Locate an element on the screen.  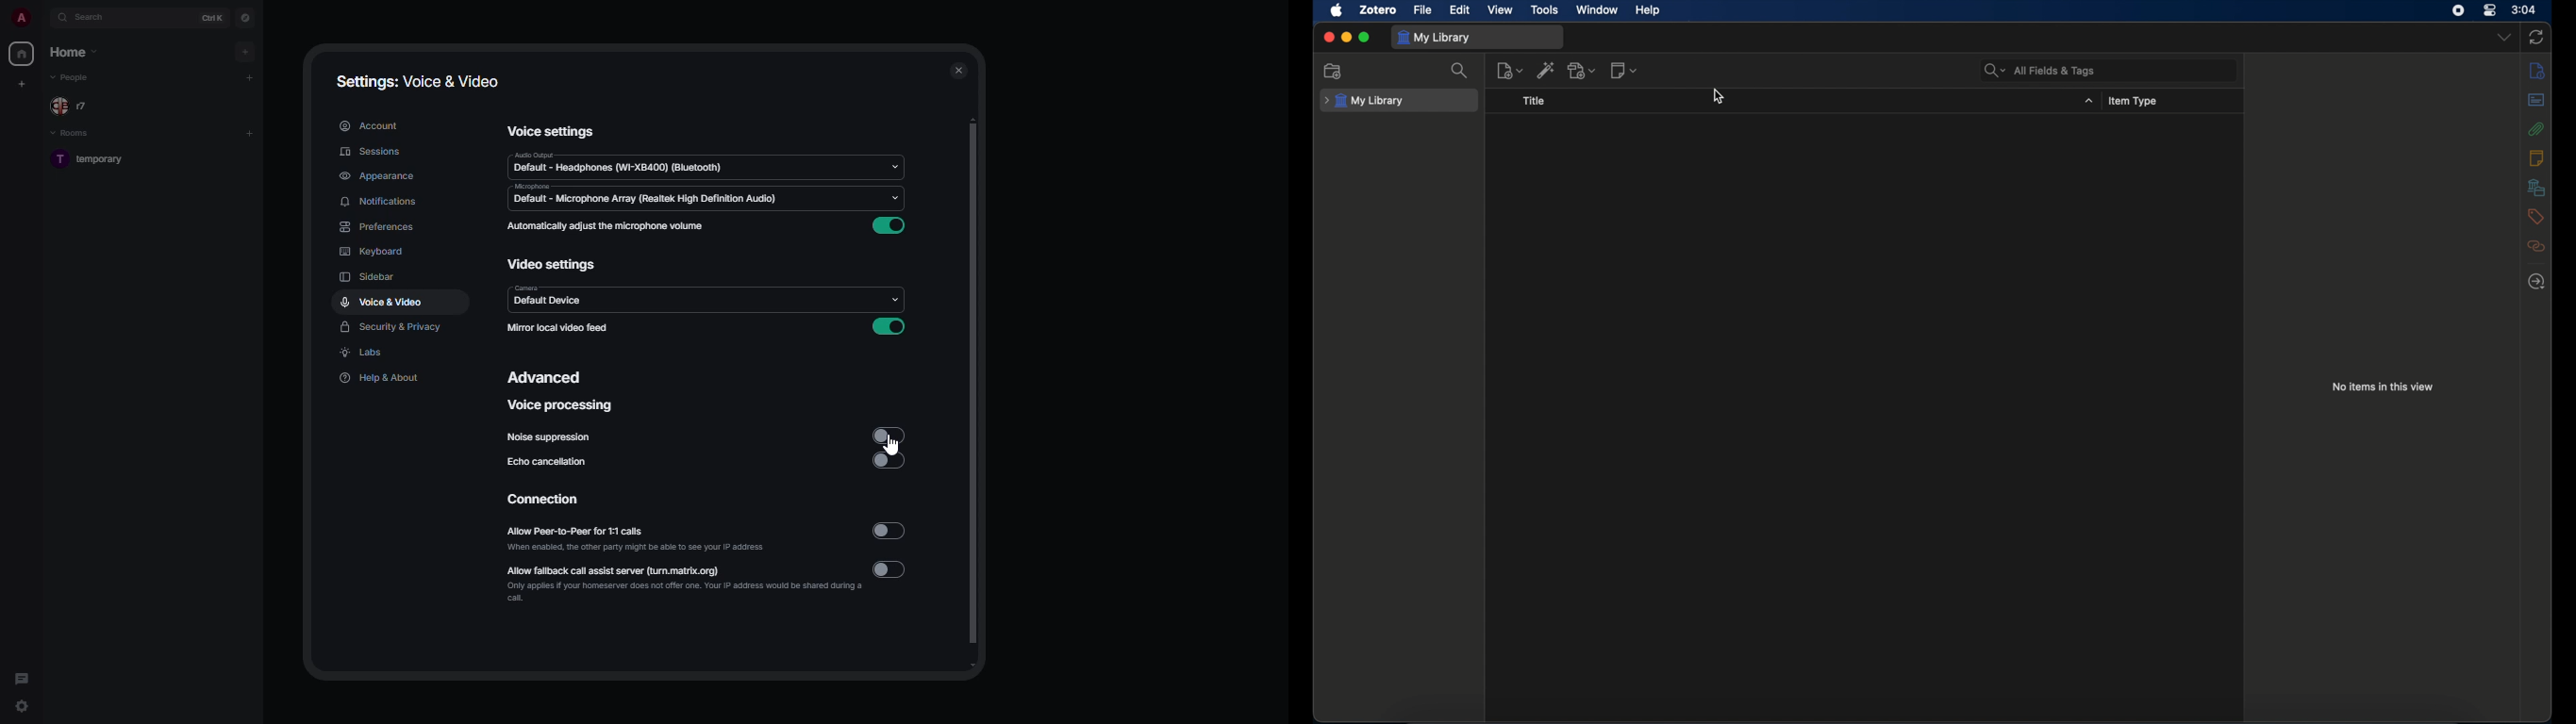
my library is located at coordinates (1435, 37).